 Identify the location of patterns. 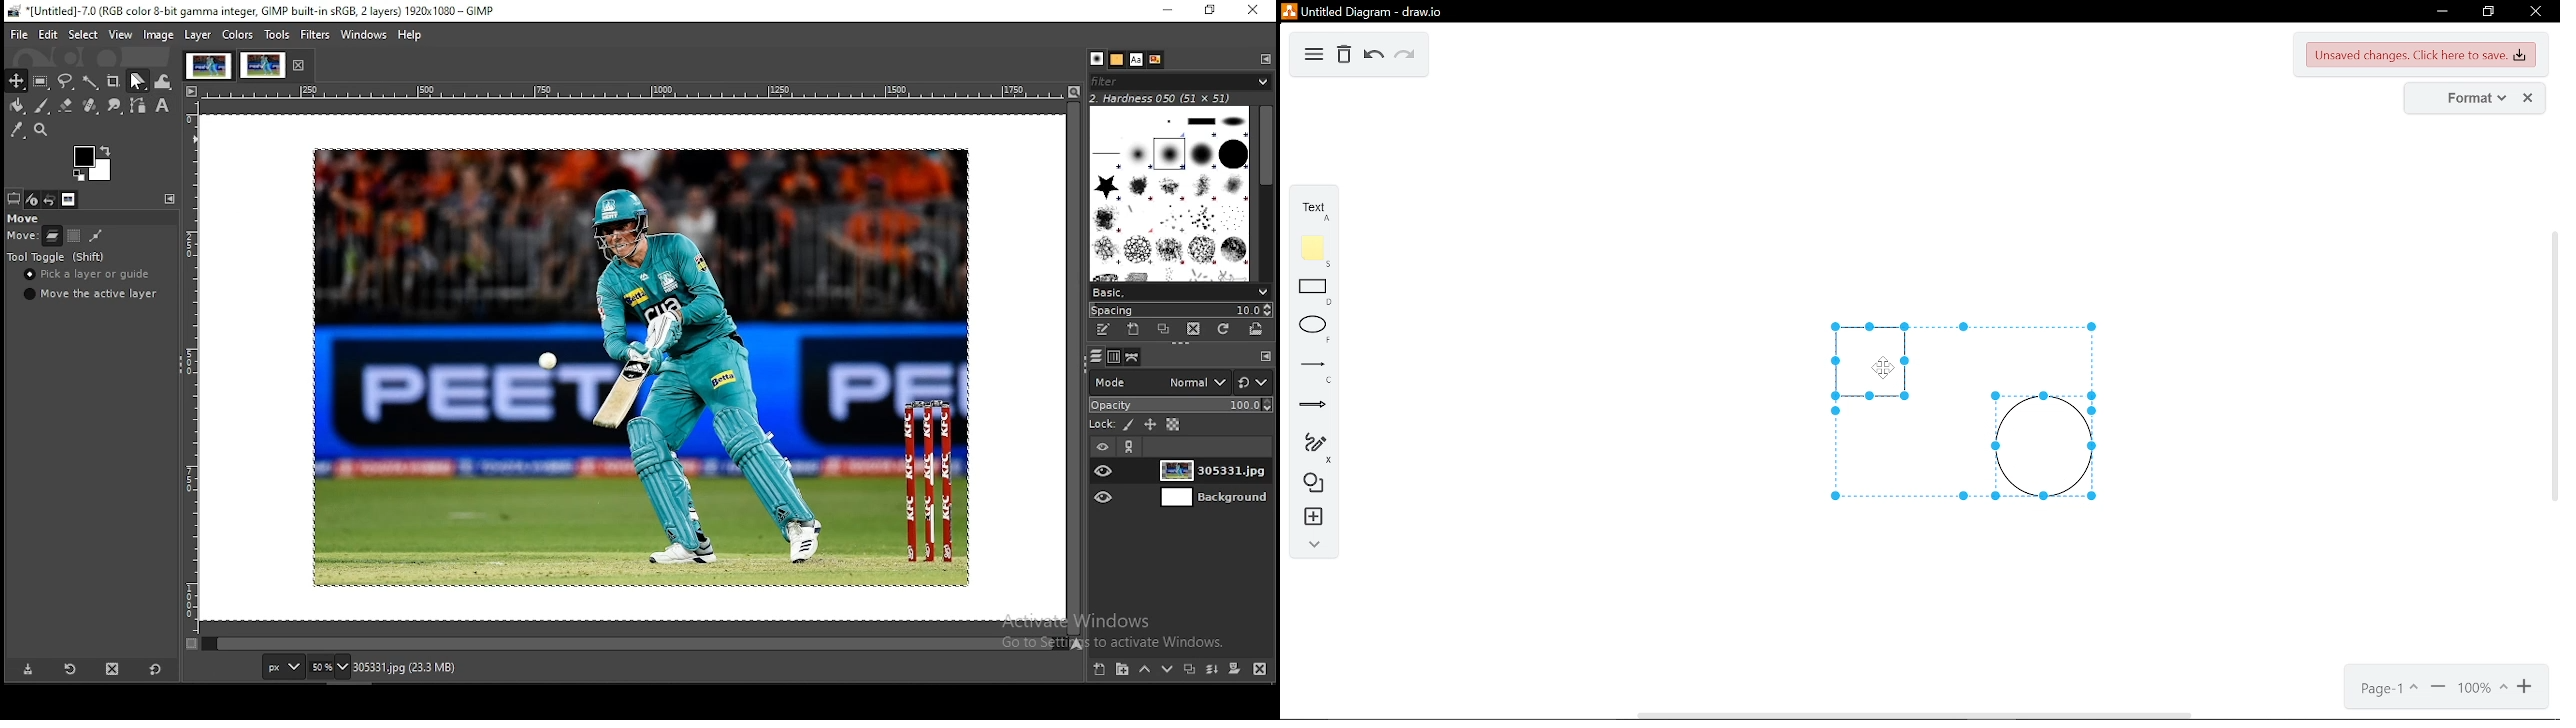
(1095, 58).